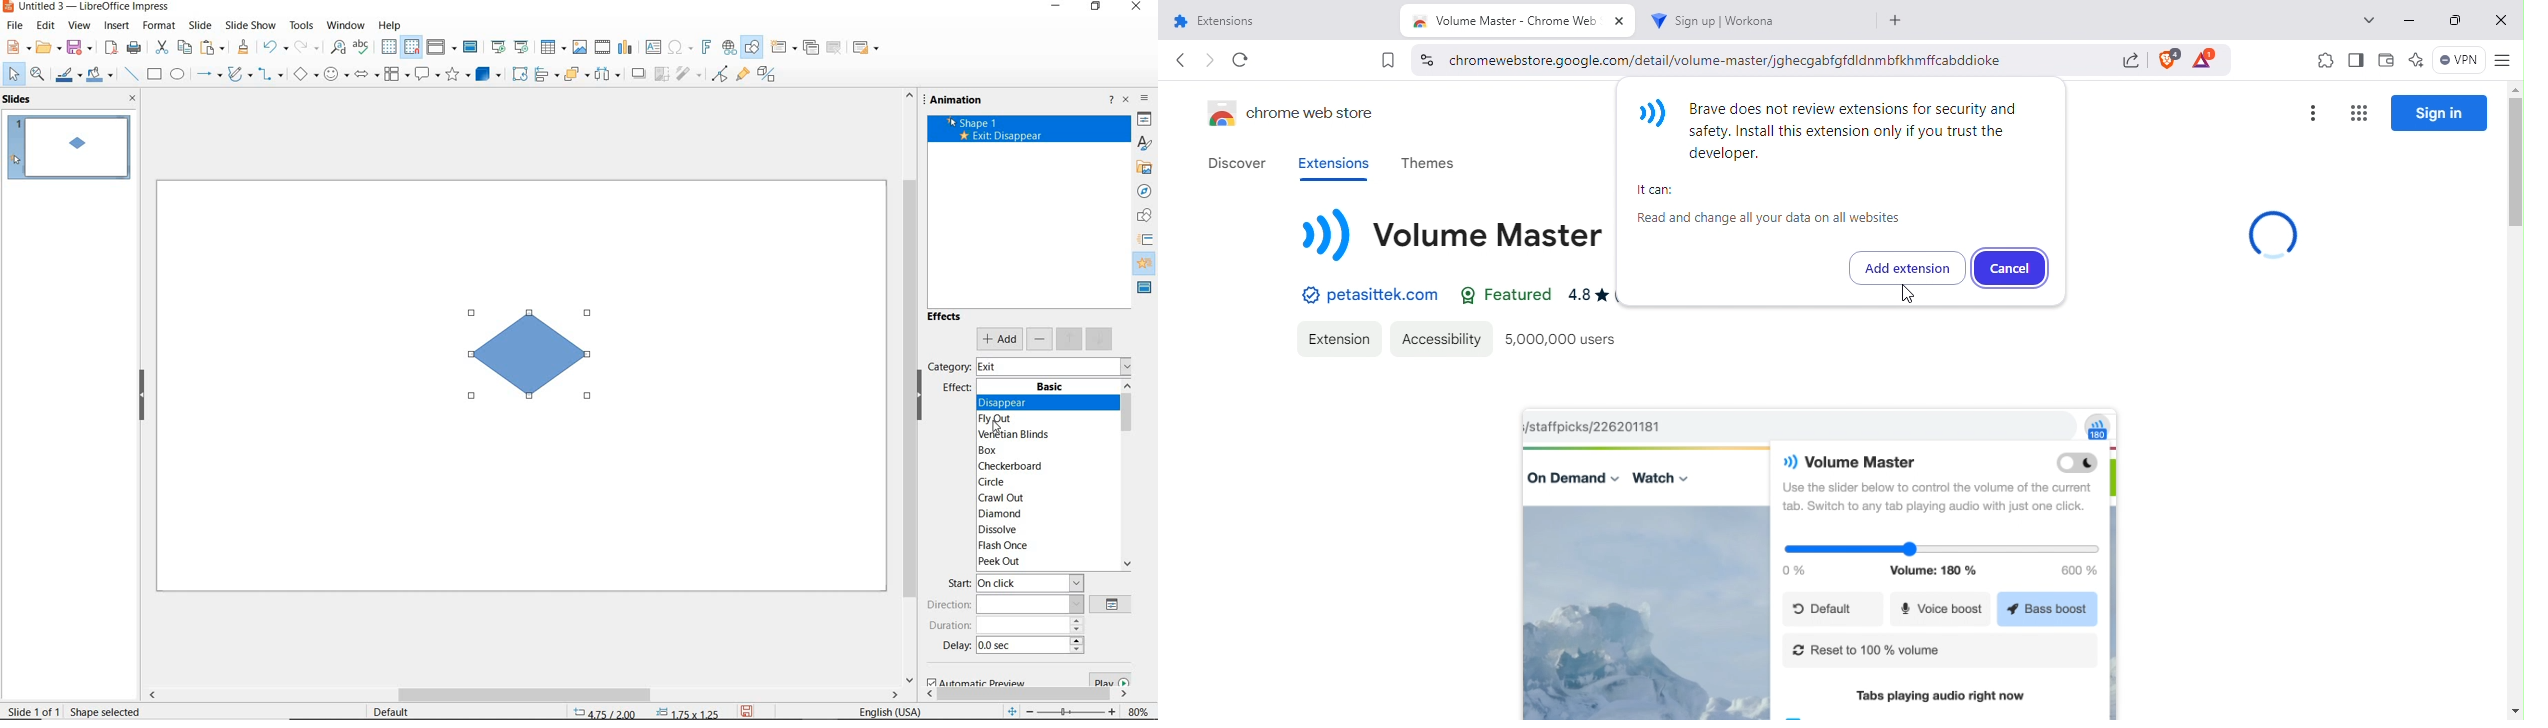 The height and width of the screenshot is (728, 2548). Describe the element at coordinates (1112, 101) in the screenshot. I see `help about this sidebar` at that location.